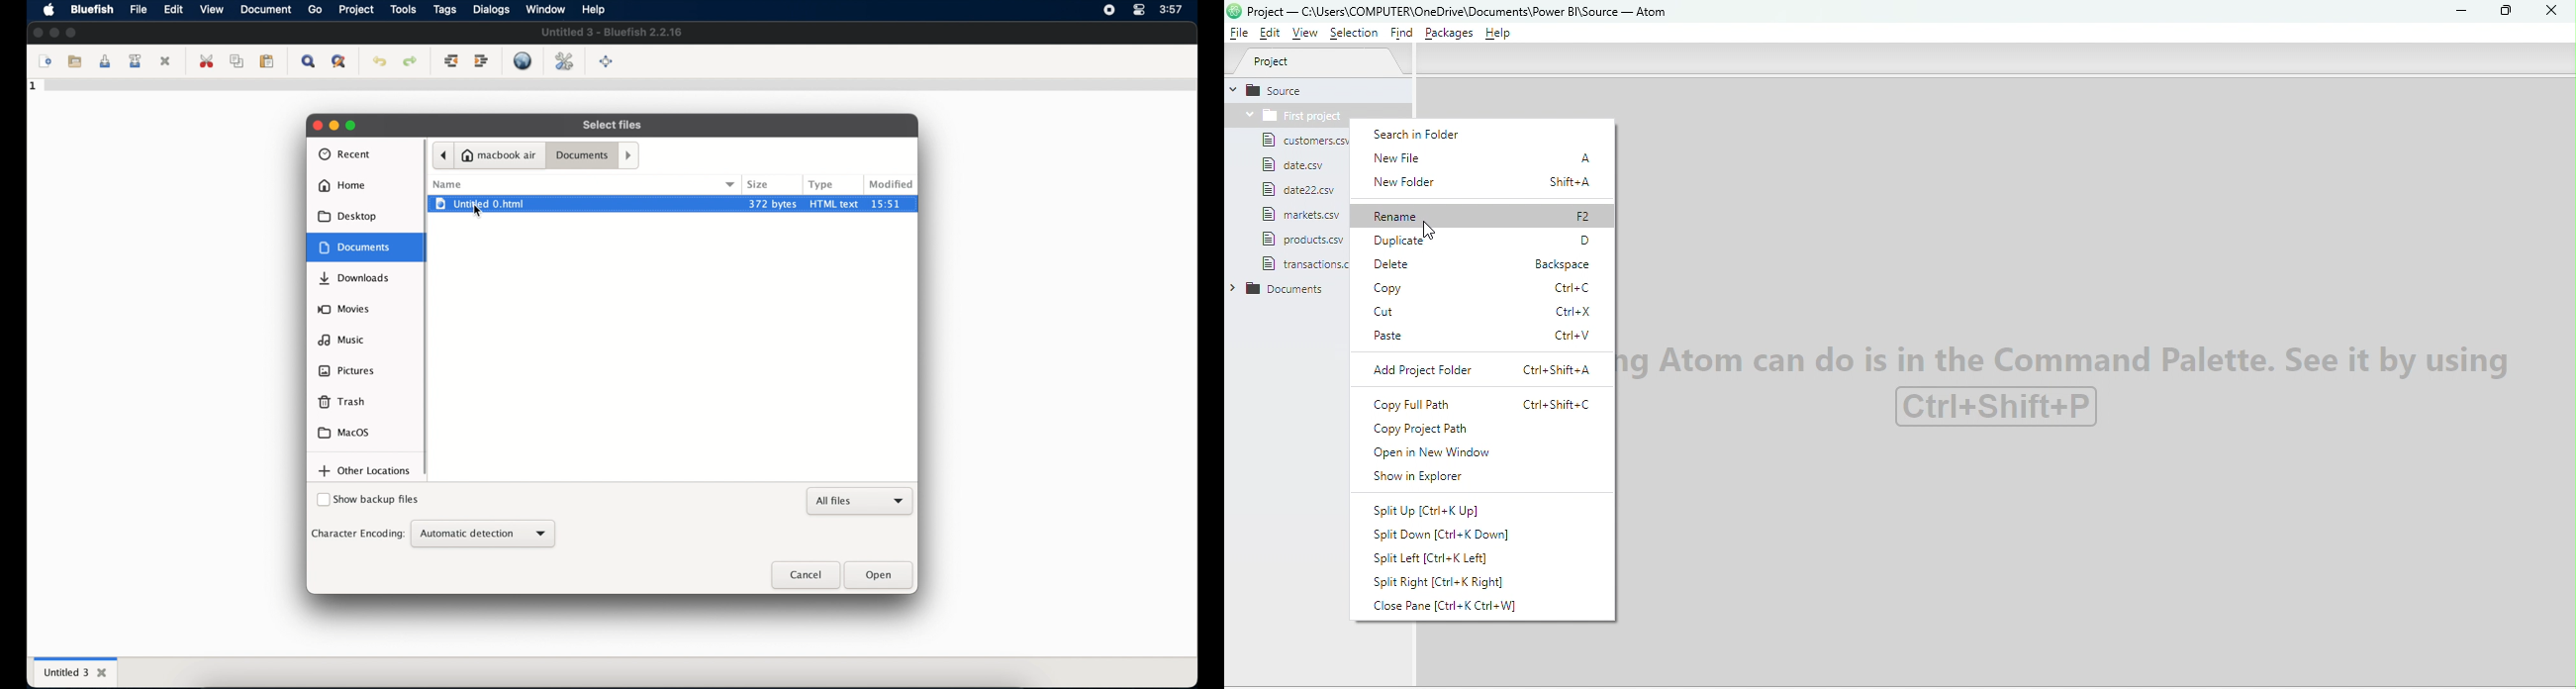 The width and height of the screenshot is (2576, 700). Describe the element at coordinates (2458, 11) in the screenshot. I see `Minimize` at that location.